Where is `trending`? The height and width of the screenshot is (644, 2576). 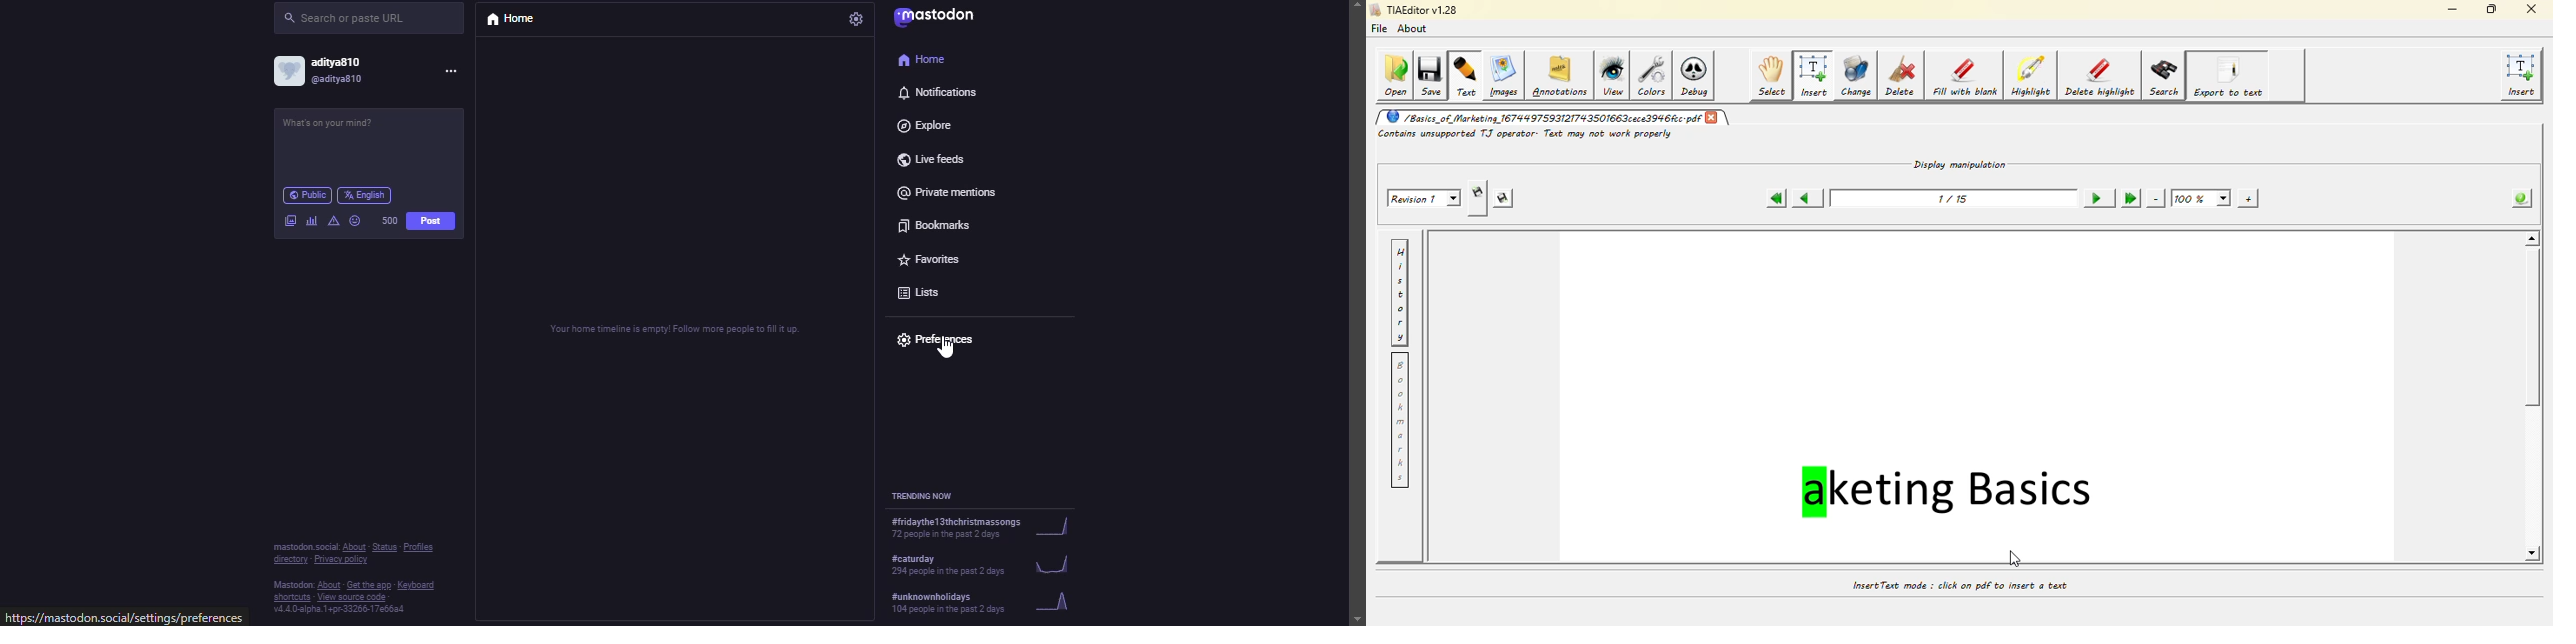
trending is located at coordinates (993, 602).